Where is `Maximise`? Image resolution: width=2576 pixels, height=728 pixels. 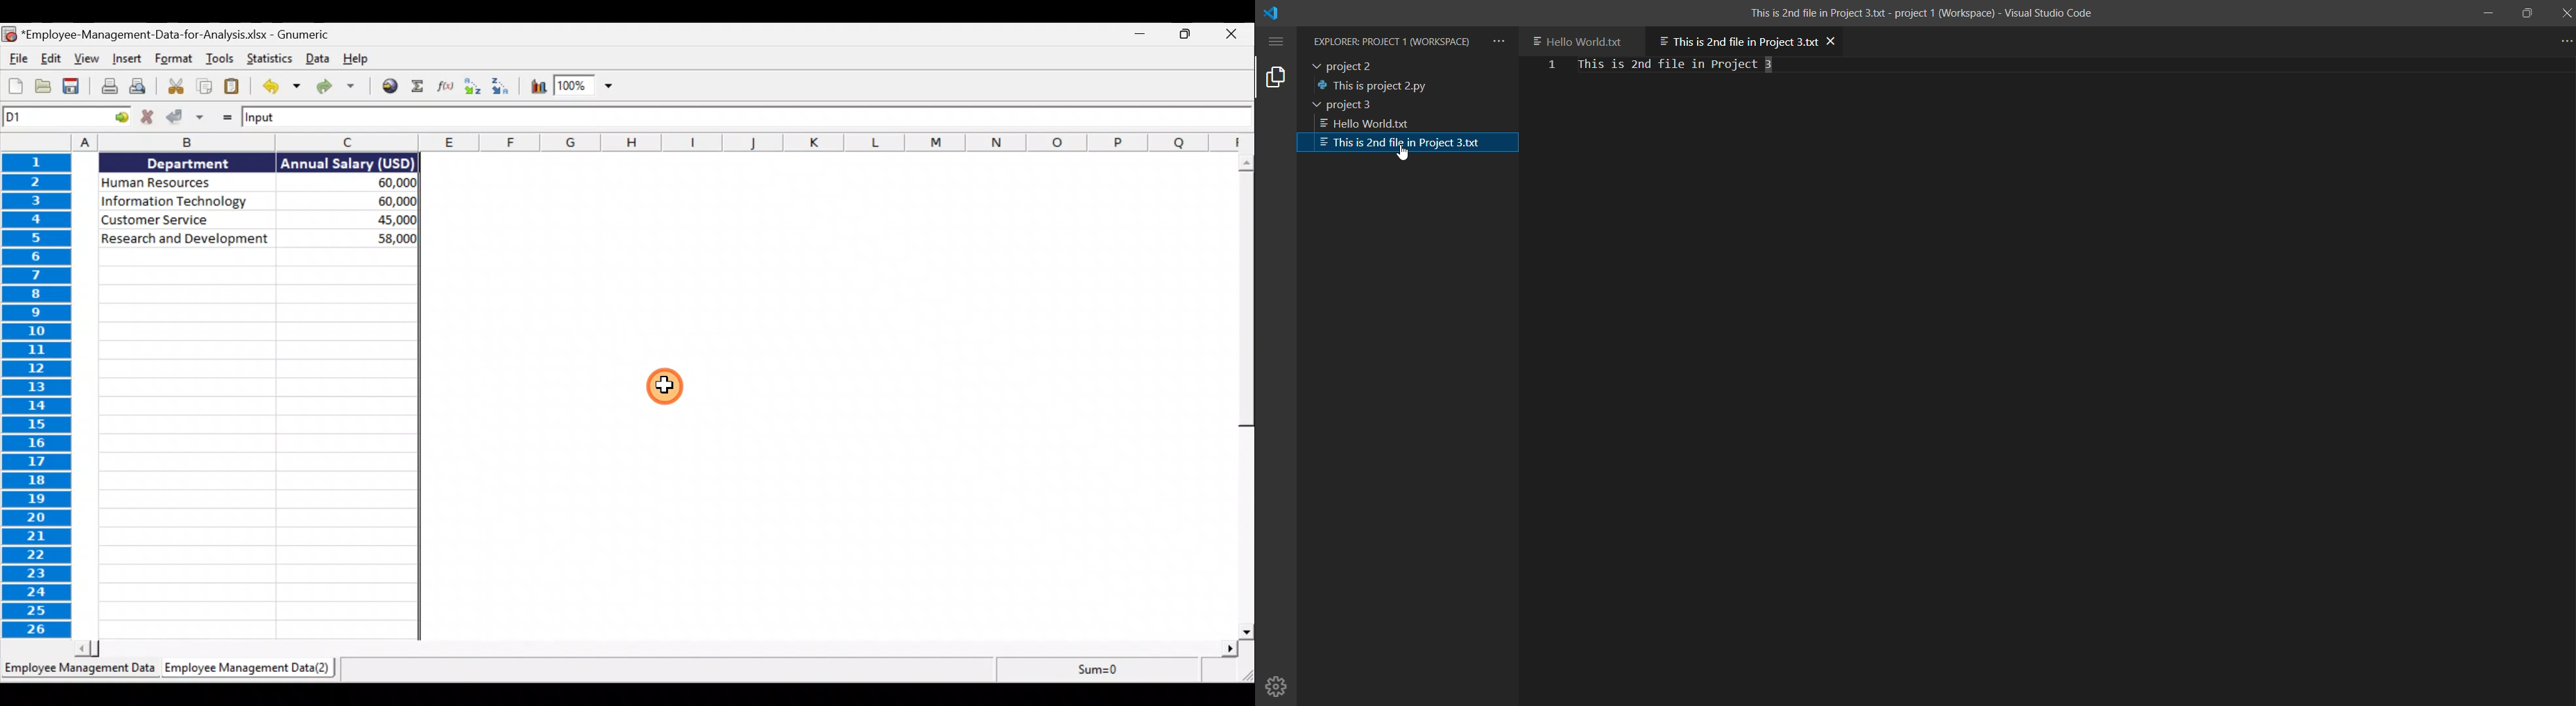 Maximise is located at coordinates (1184, 33).